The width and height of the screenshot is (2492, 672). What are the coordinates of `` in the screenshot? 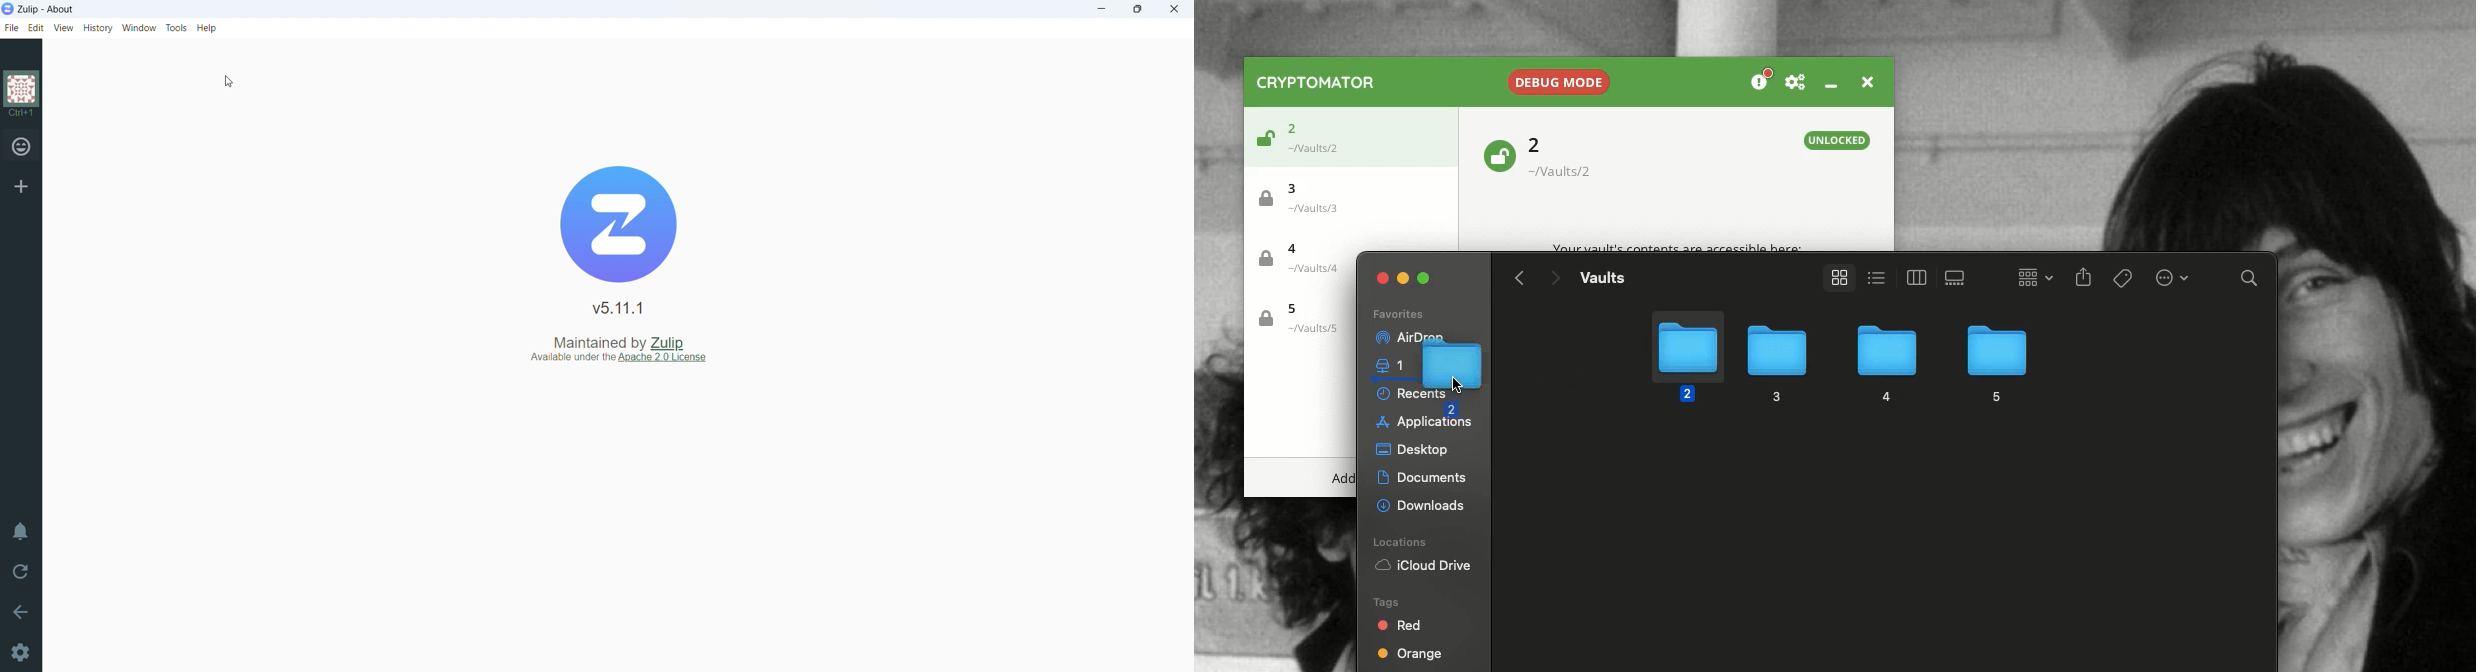 It's located at (1683, 359).